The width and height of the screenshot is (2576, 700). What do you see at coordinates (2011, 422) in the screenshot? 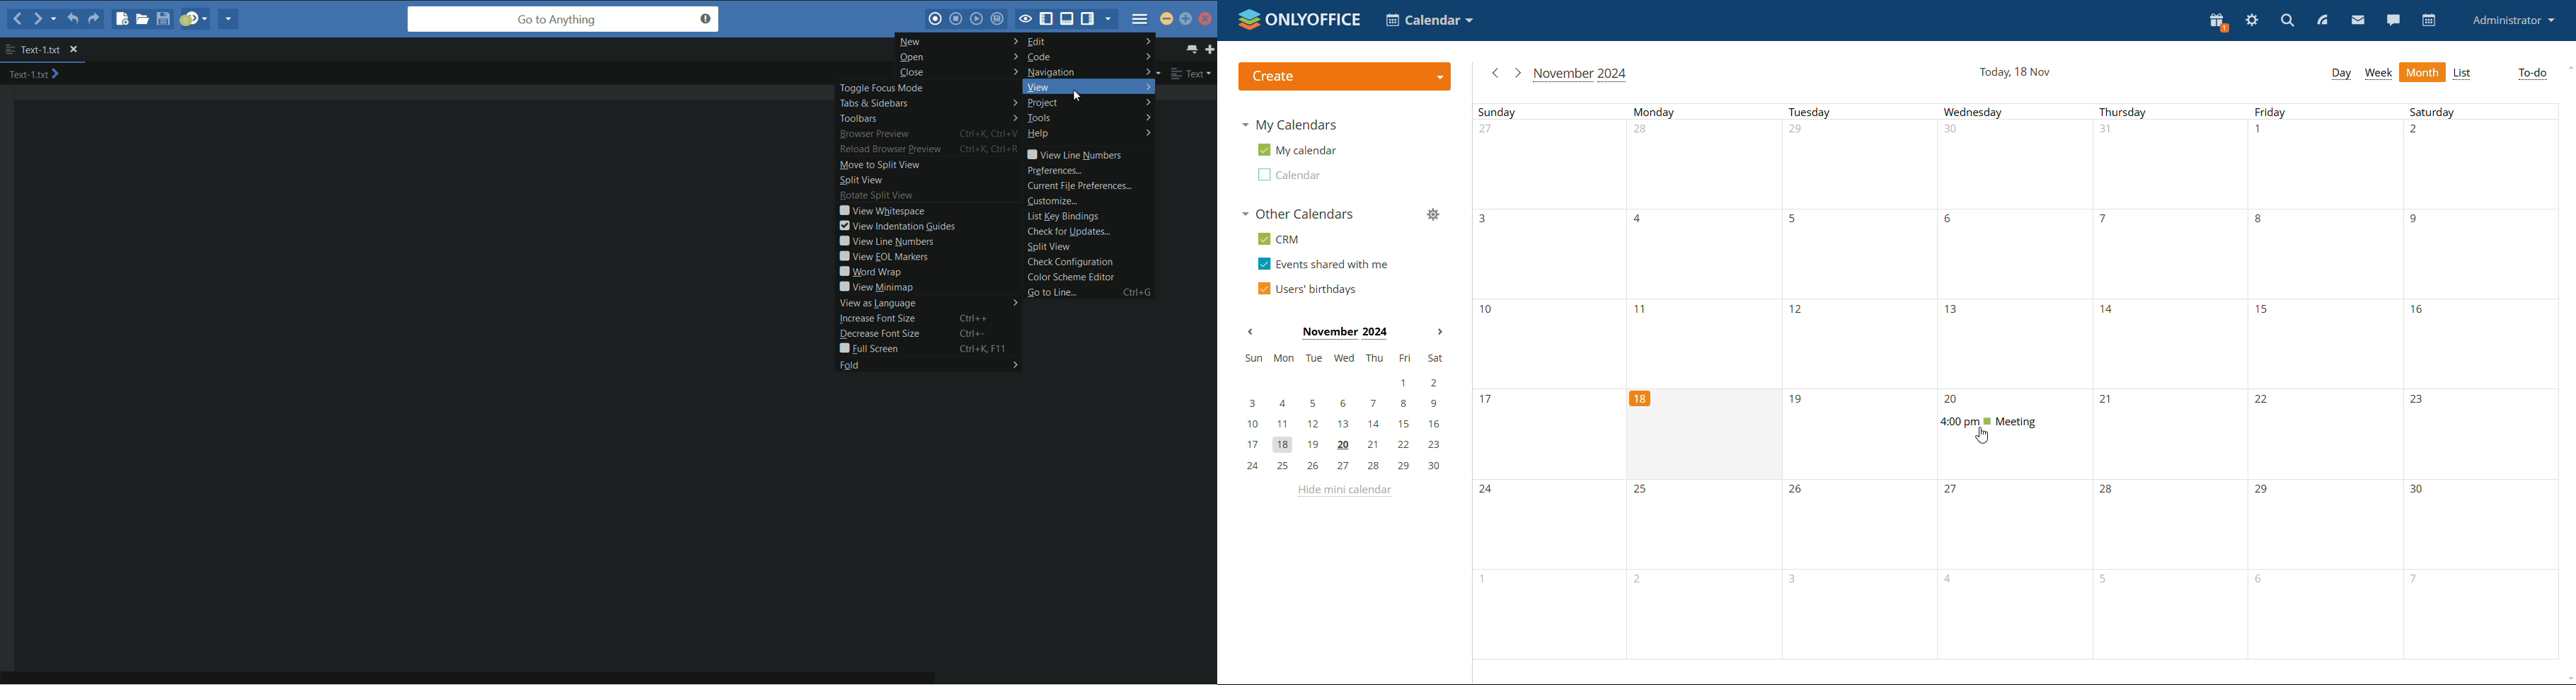
I see `scheduled event ` at bounding box center [2011, 422].